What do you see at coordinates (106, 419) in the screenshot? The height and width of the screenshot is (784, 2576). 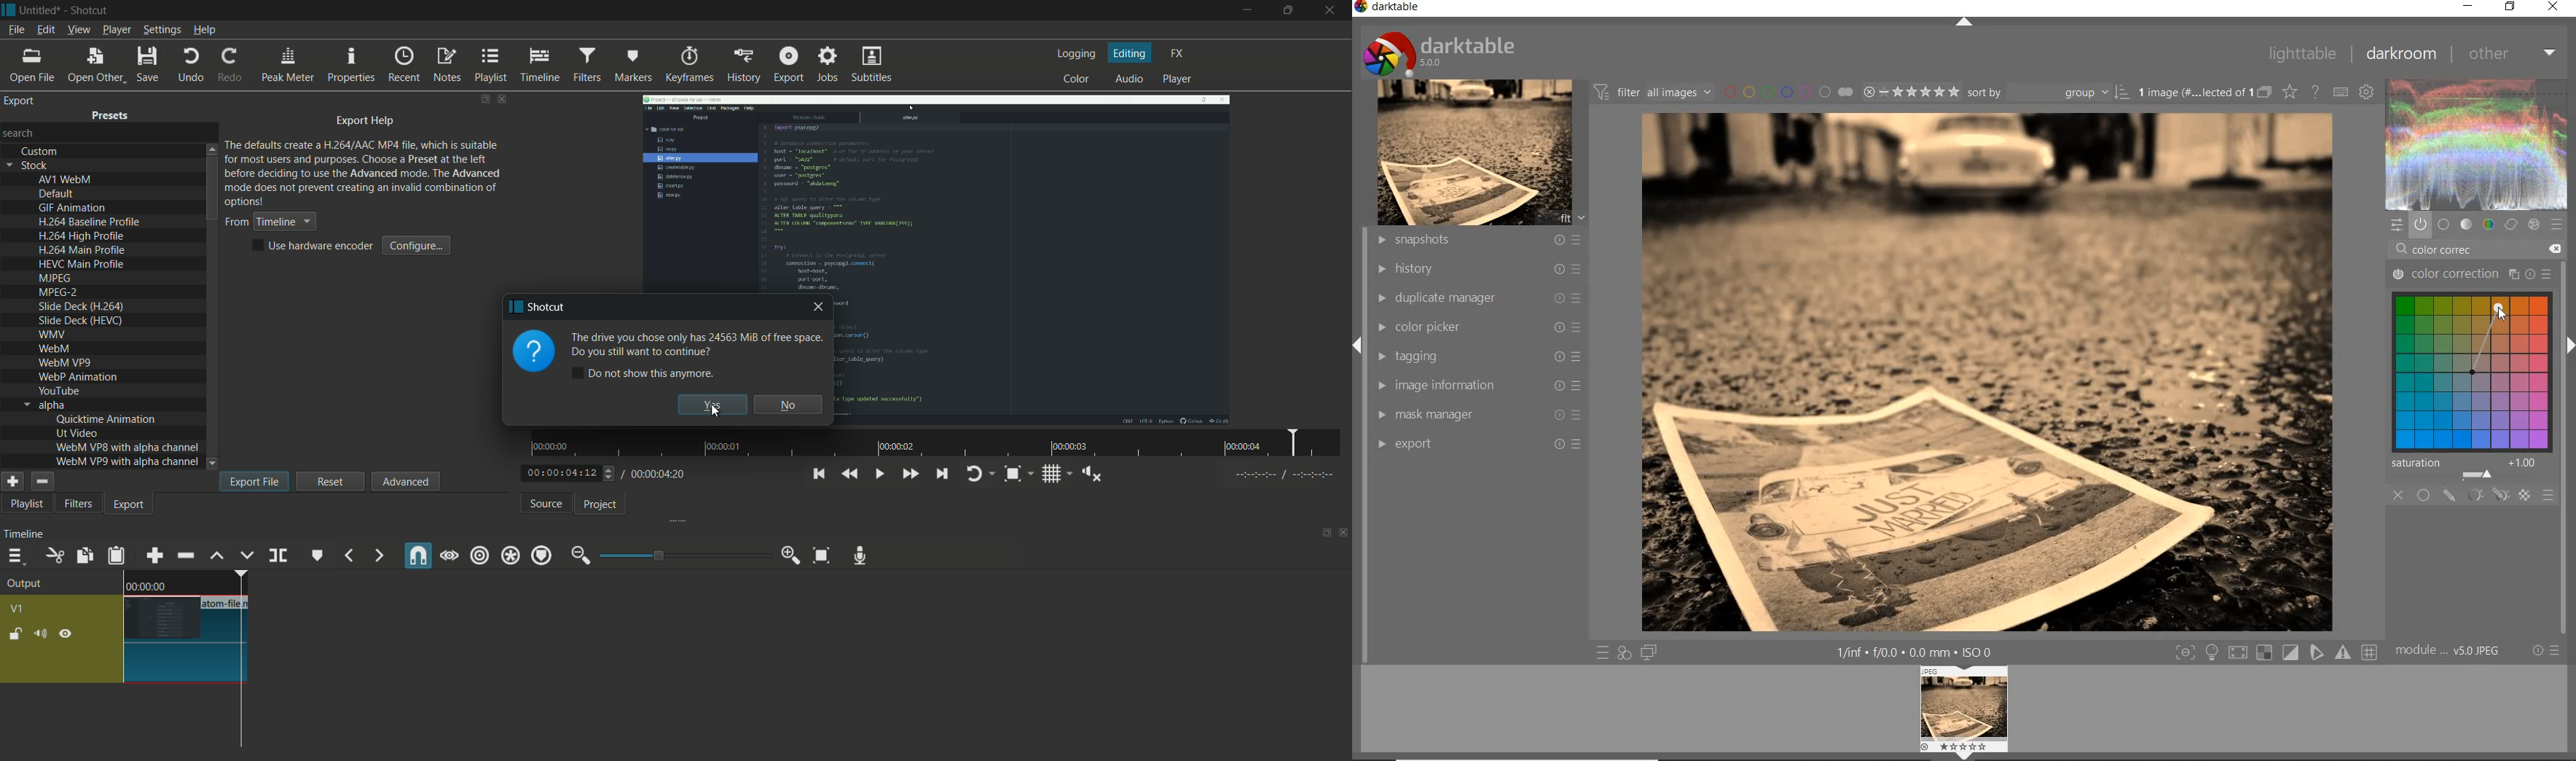 I see `quicktime animation` at bounding box center [106, 419].